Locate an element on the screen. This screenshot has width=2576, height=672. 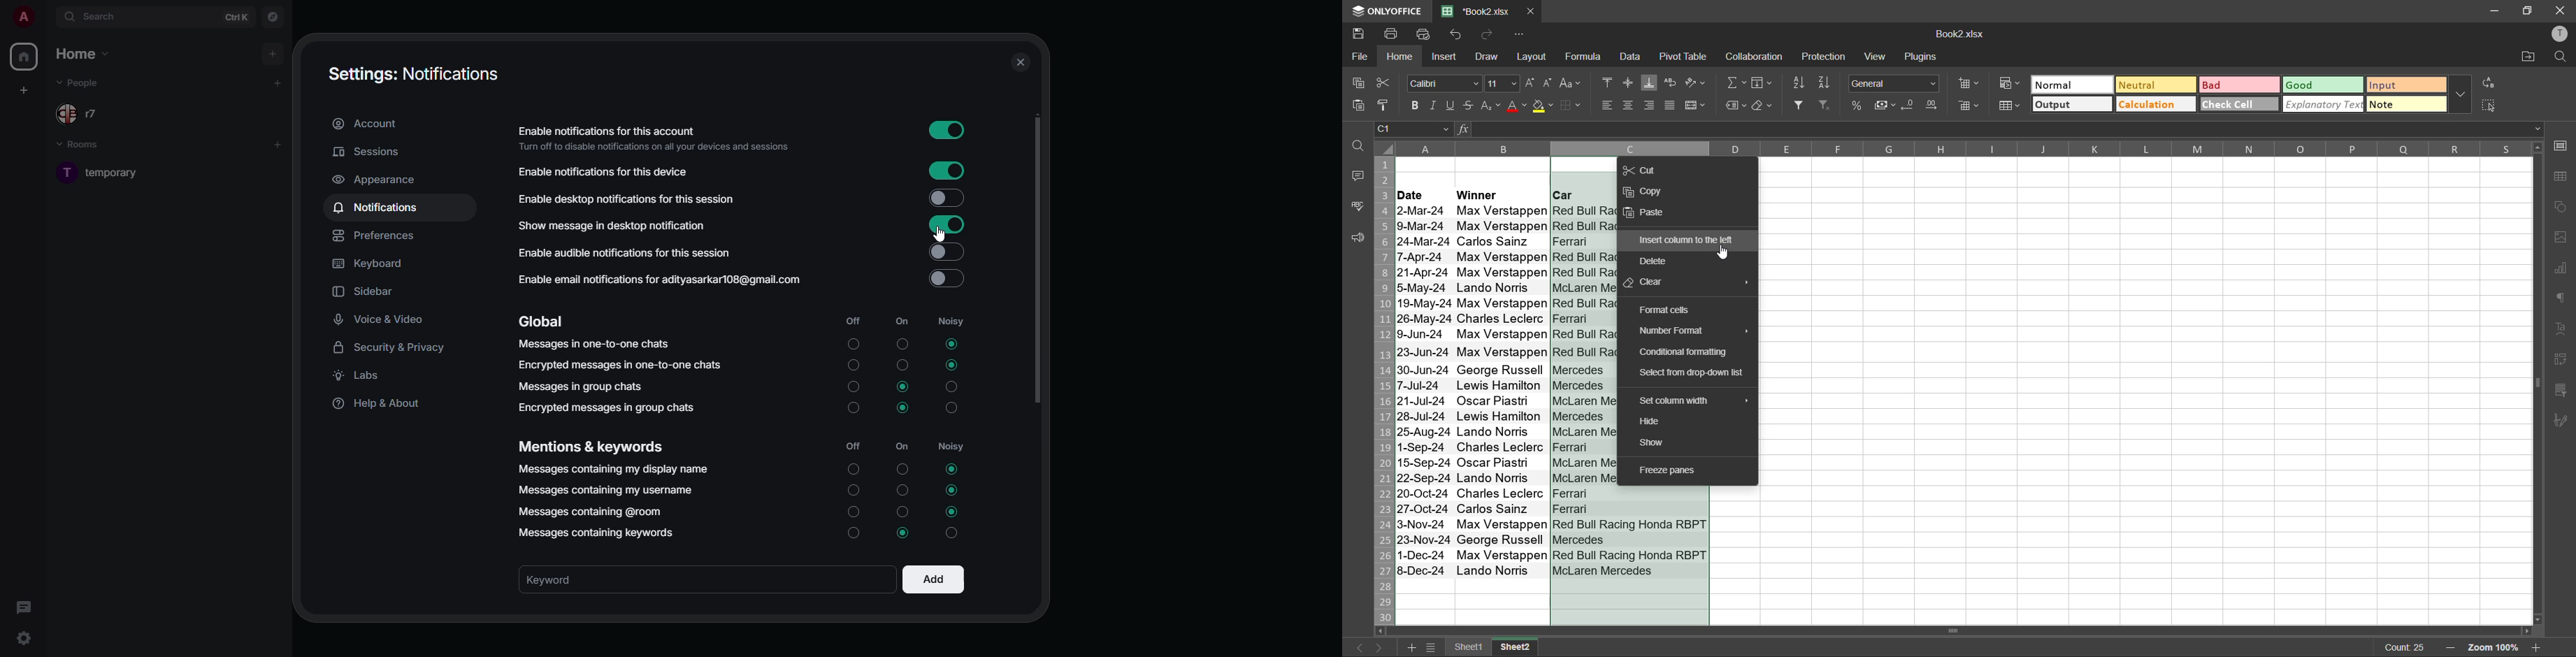
font color is located at coordinates (1516, 107).